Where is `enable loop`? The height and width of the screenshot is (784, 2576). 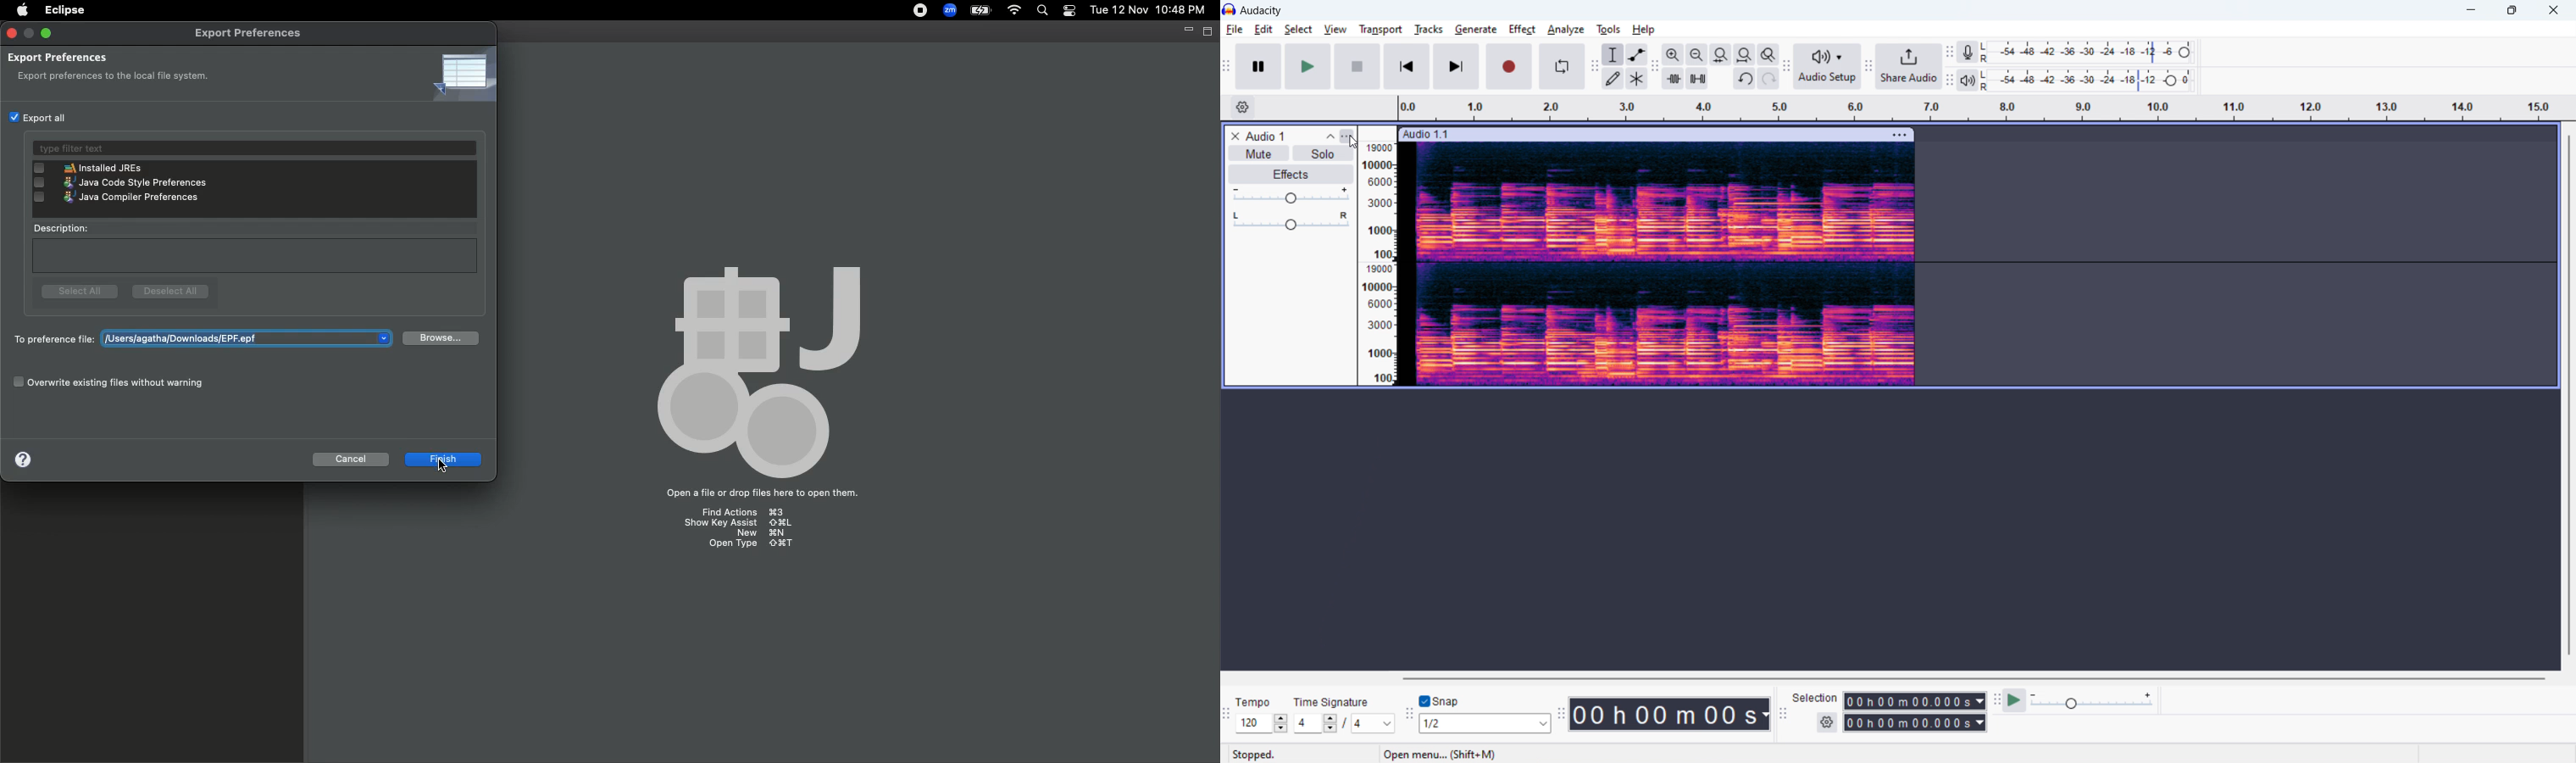
enable loop is located at coordinates (1562, 68).